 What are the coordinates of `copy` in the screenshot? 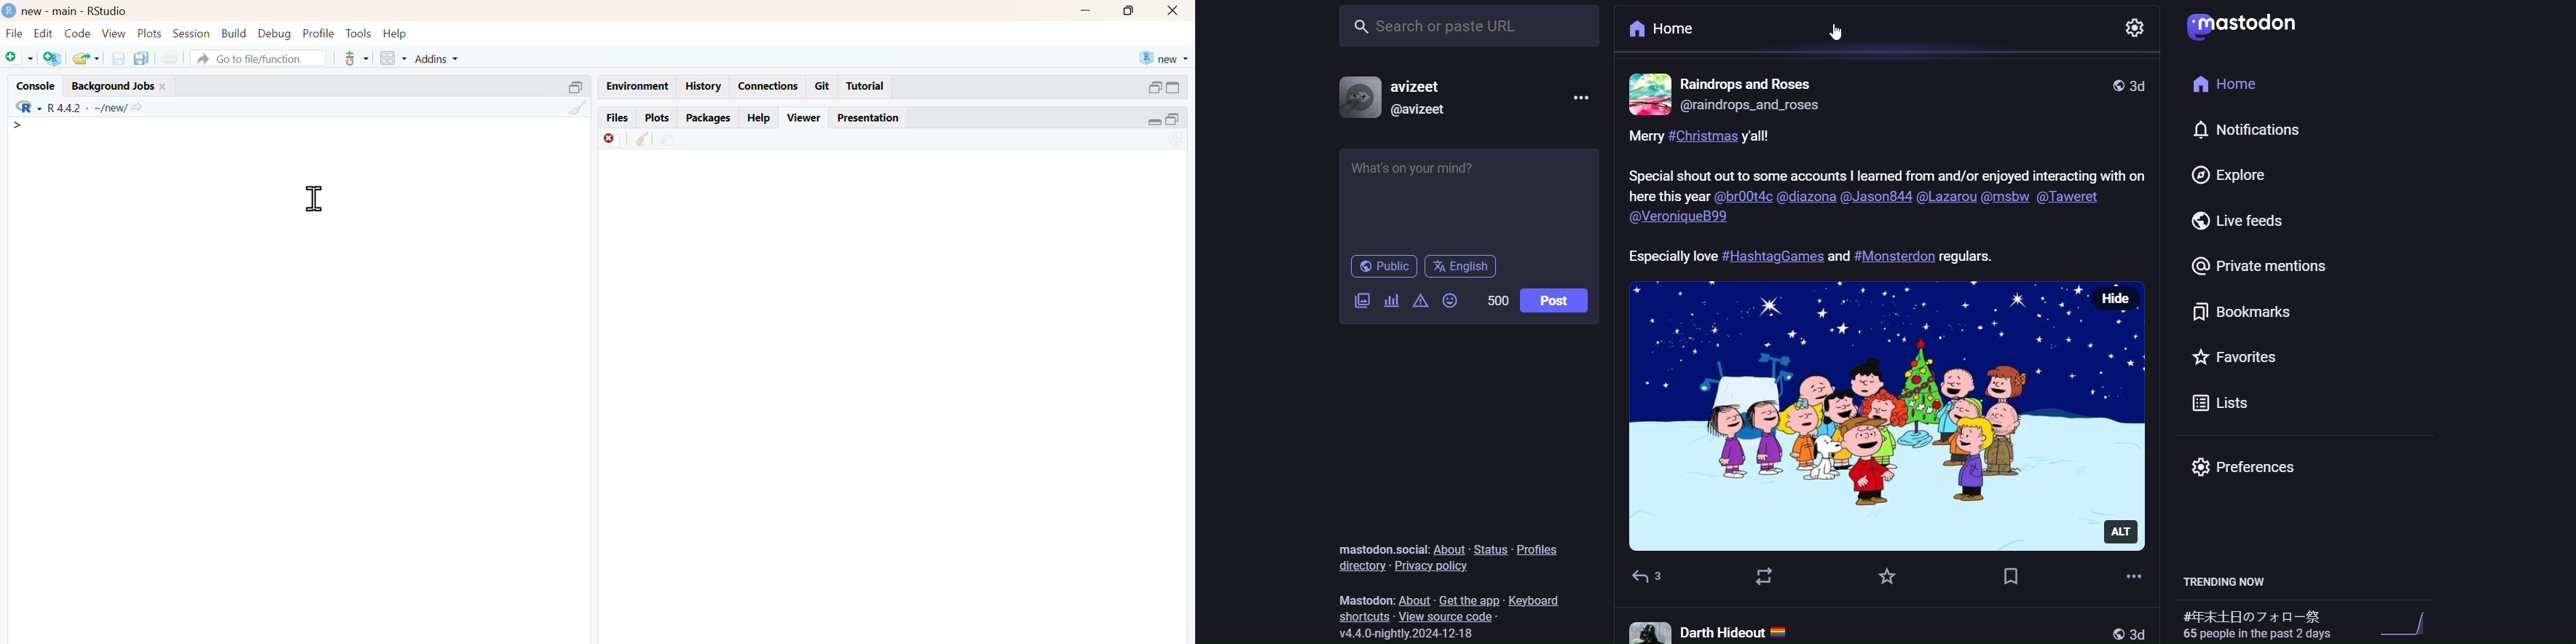 It's located at (141, 58).